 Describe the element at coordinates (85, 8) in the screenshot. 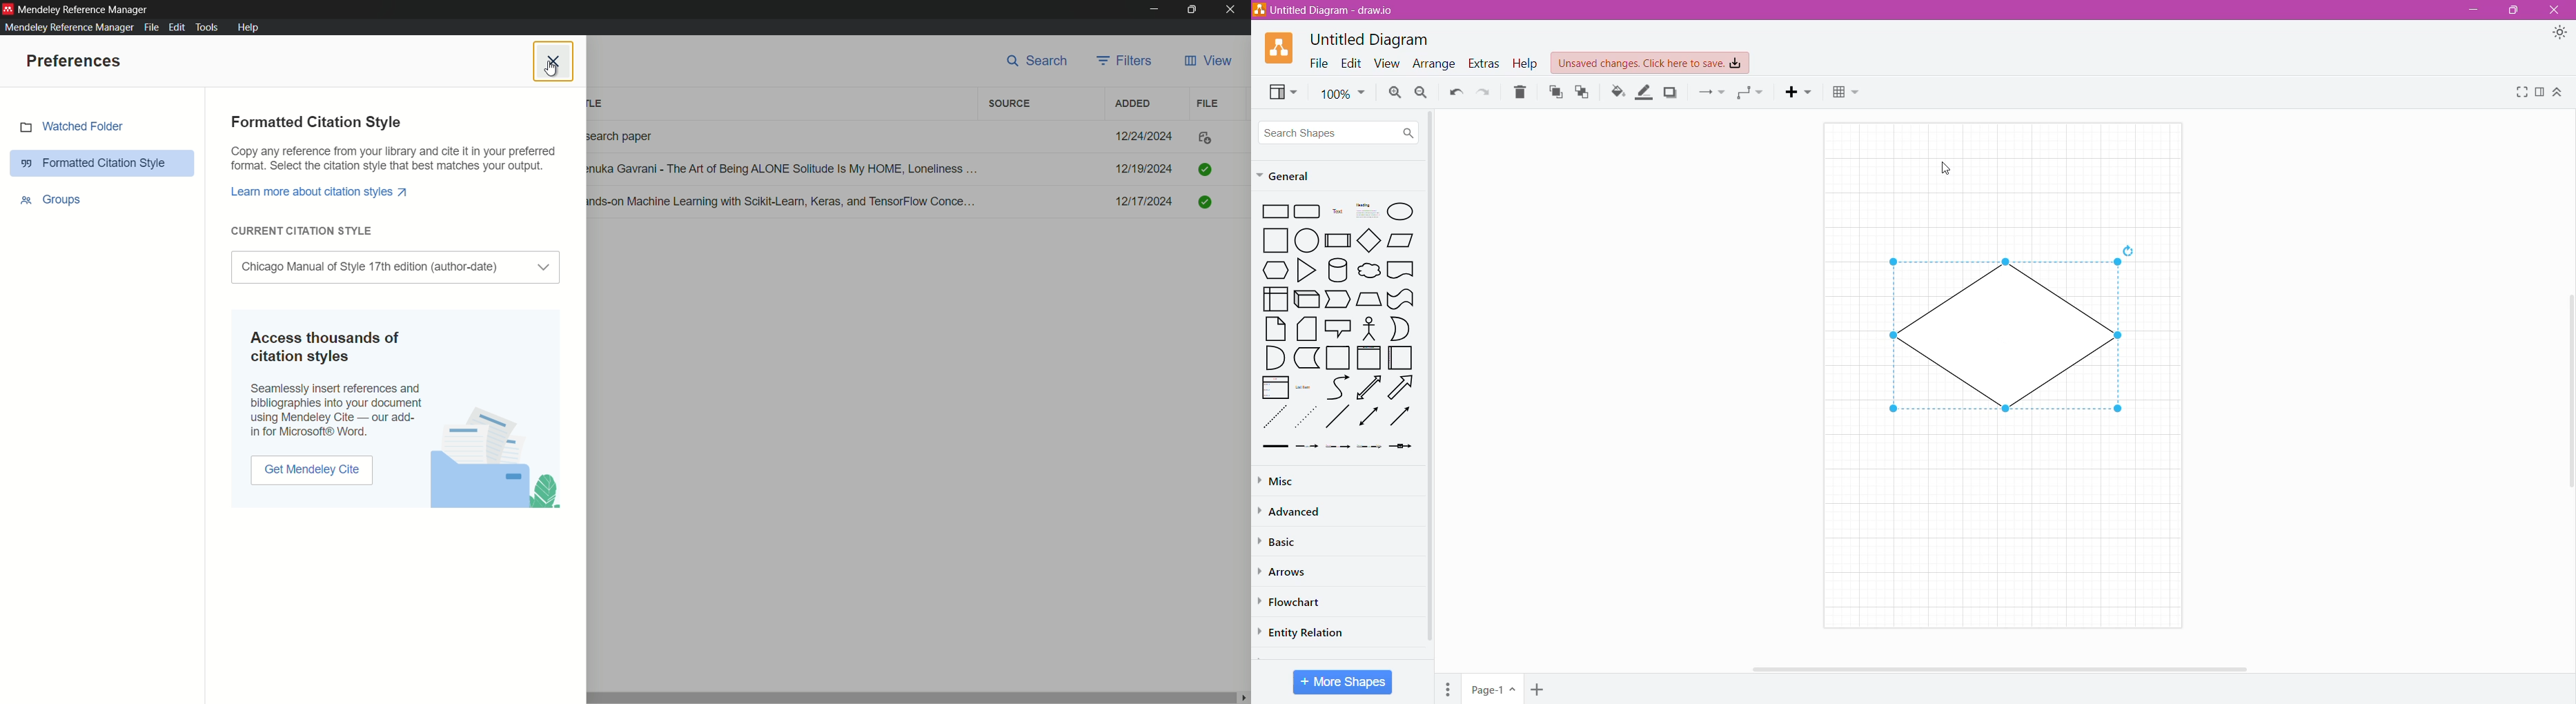

I see `app name` at that location.